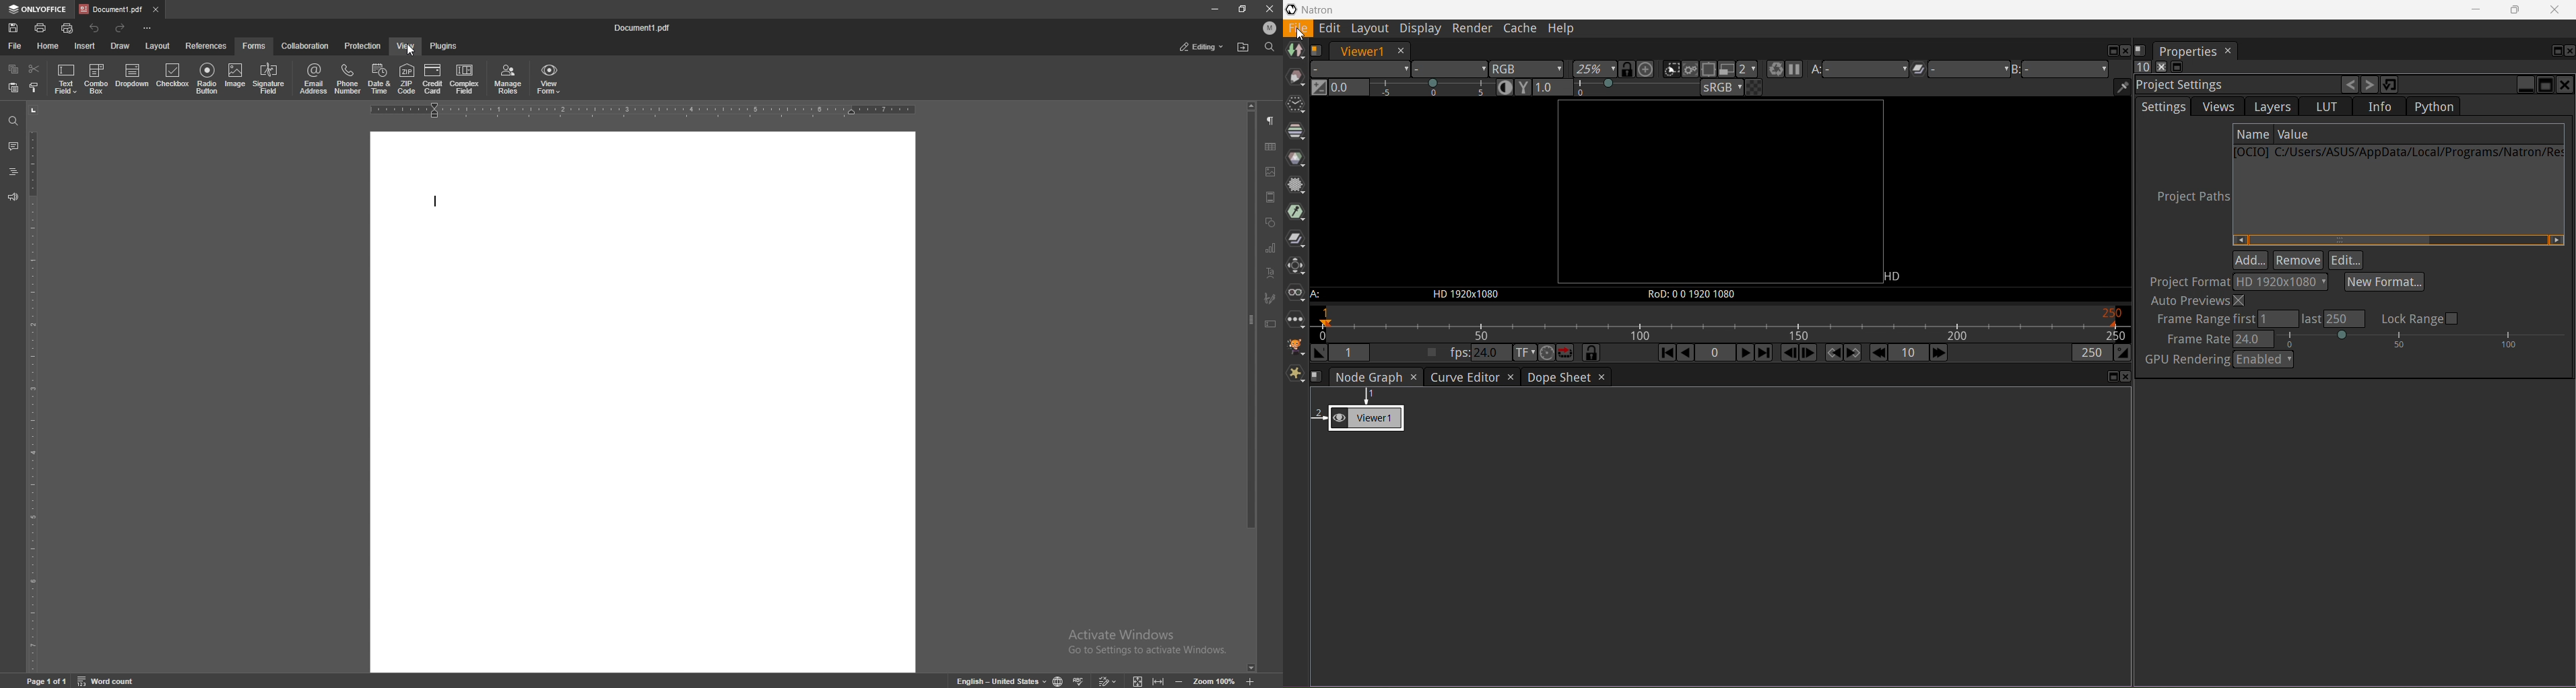 Image resolution: width=2576 pixels, height=700 pixels. I want to click on When proxy mode is activated, it scales down the rendered image by this factor to accelerate the rendering , so click(1749, 69).